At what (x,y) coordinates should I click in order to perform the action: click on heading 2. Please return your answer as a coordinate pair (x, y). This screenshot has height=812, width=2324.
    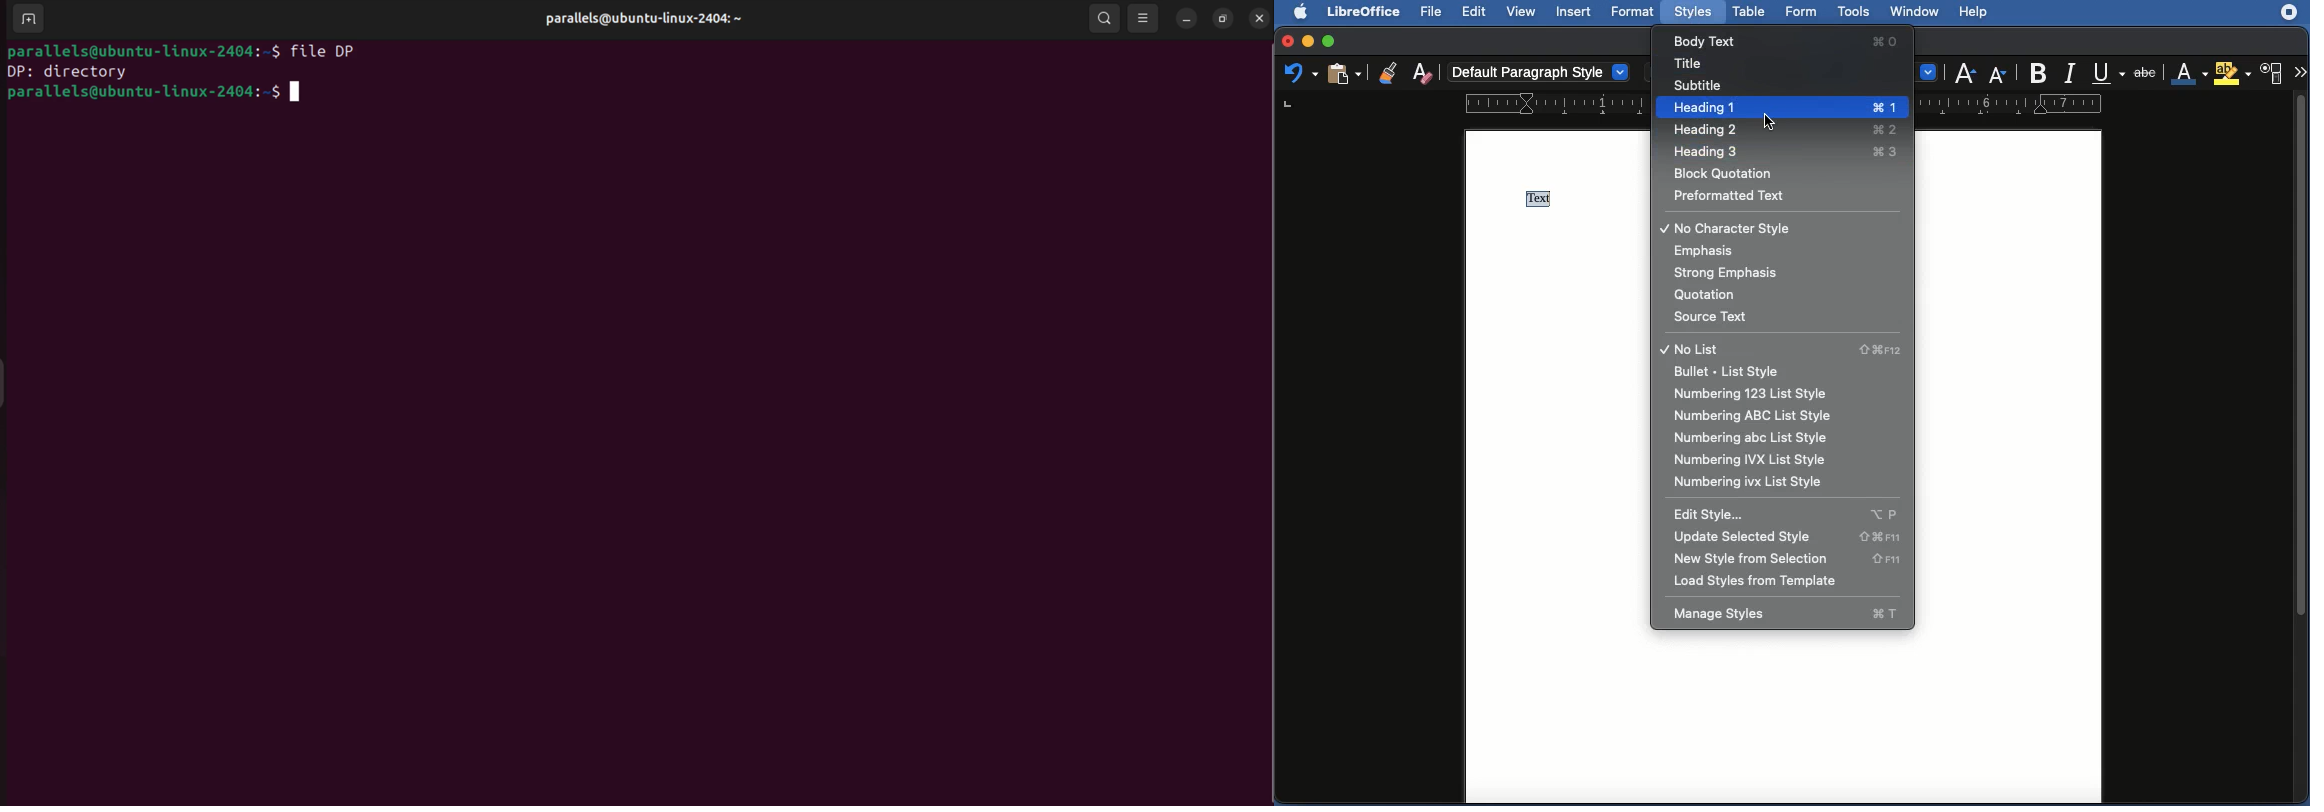
    Looking at the image, I should click on (1782, 130).